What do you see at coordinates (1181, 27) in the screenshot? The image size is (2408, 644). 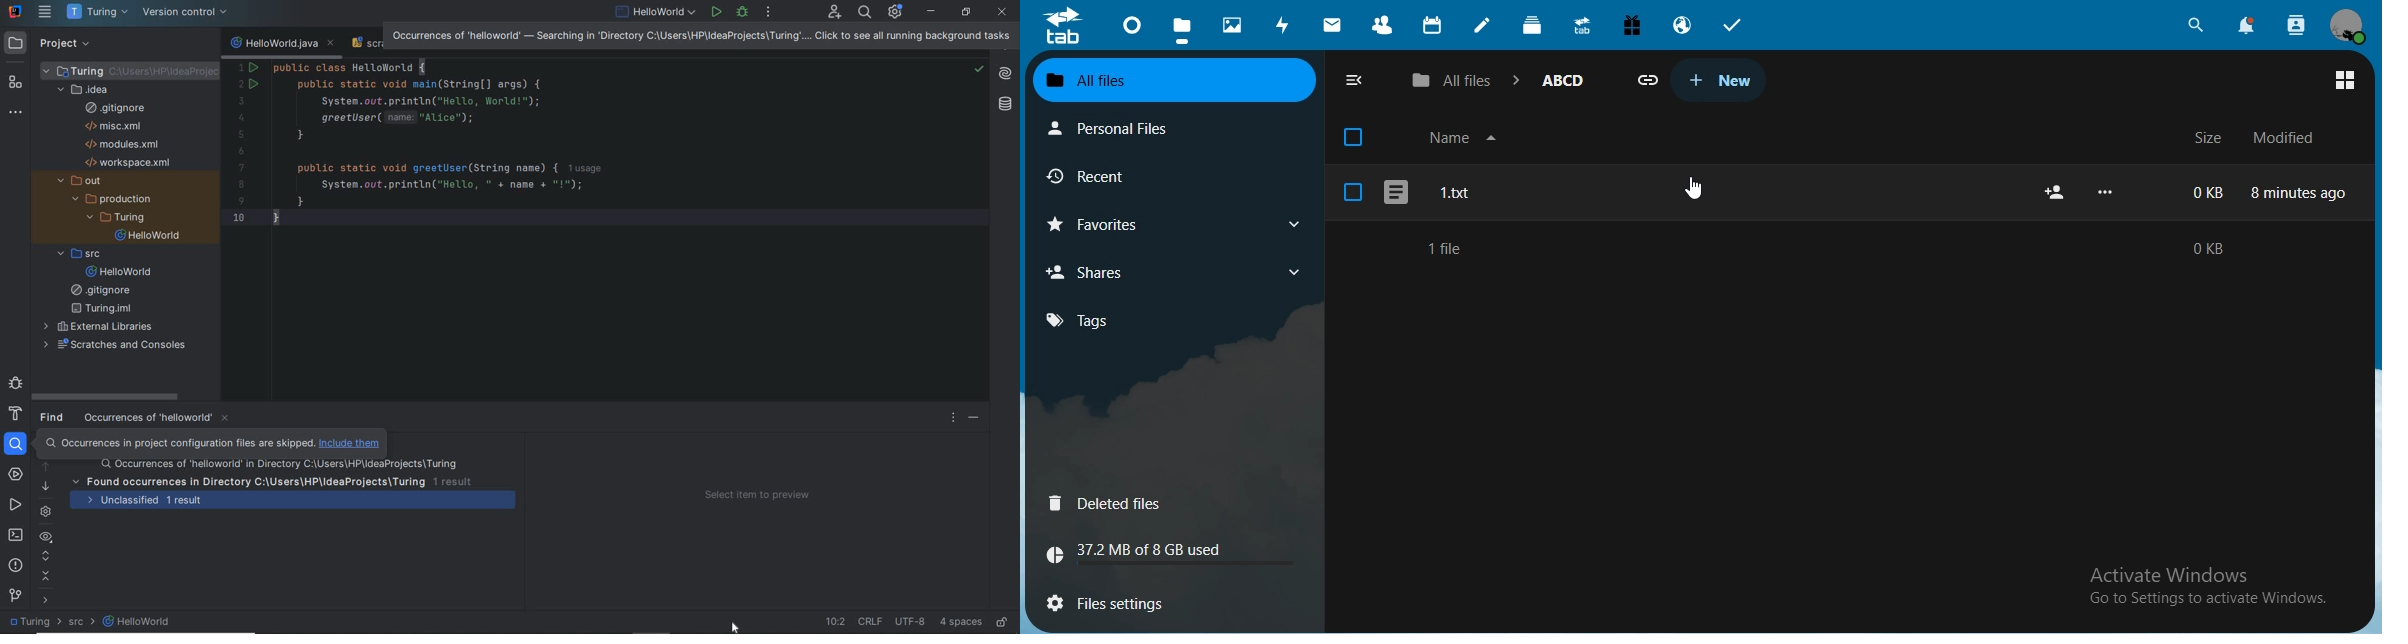 I see `files` at bounding box center [1181, 27].